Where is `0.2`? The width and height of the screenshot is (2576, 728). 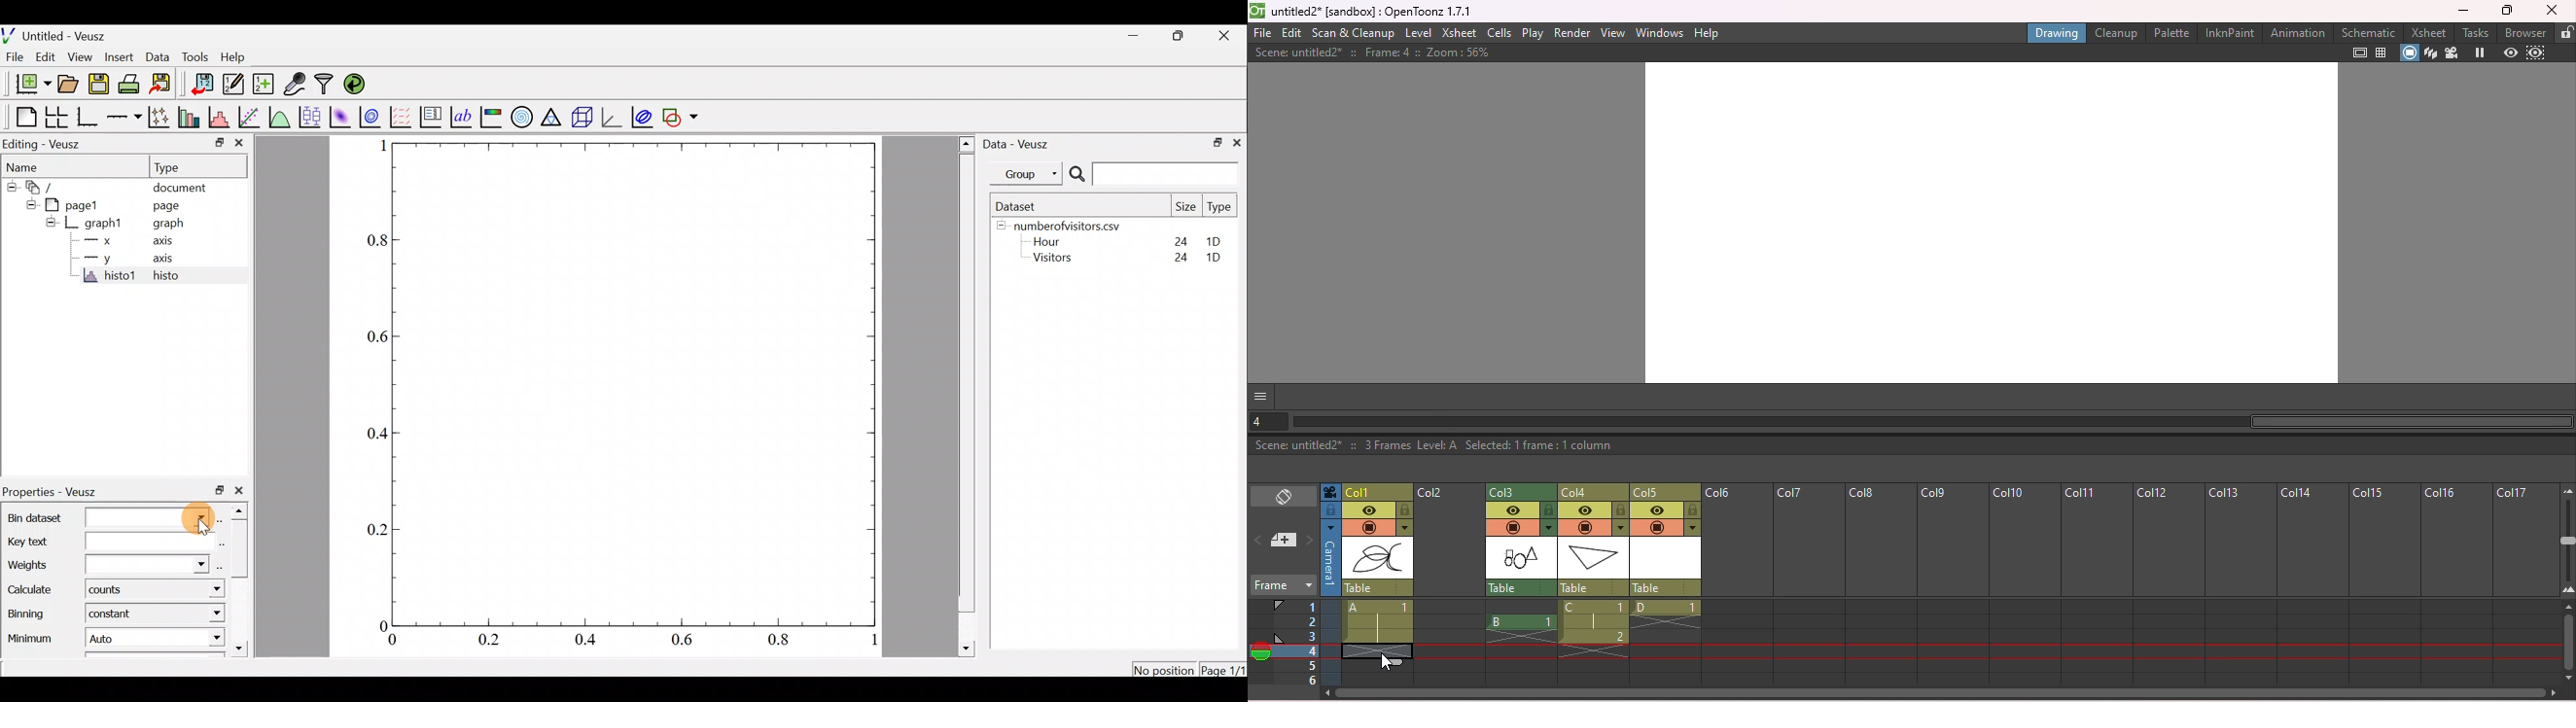 0.2 is located at coordinates (491, 639).